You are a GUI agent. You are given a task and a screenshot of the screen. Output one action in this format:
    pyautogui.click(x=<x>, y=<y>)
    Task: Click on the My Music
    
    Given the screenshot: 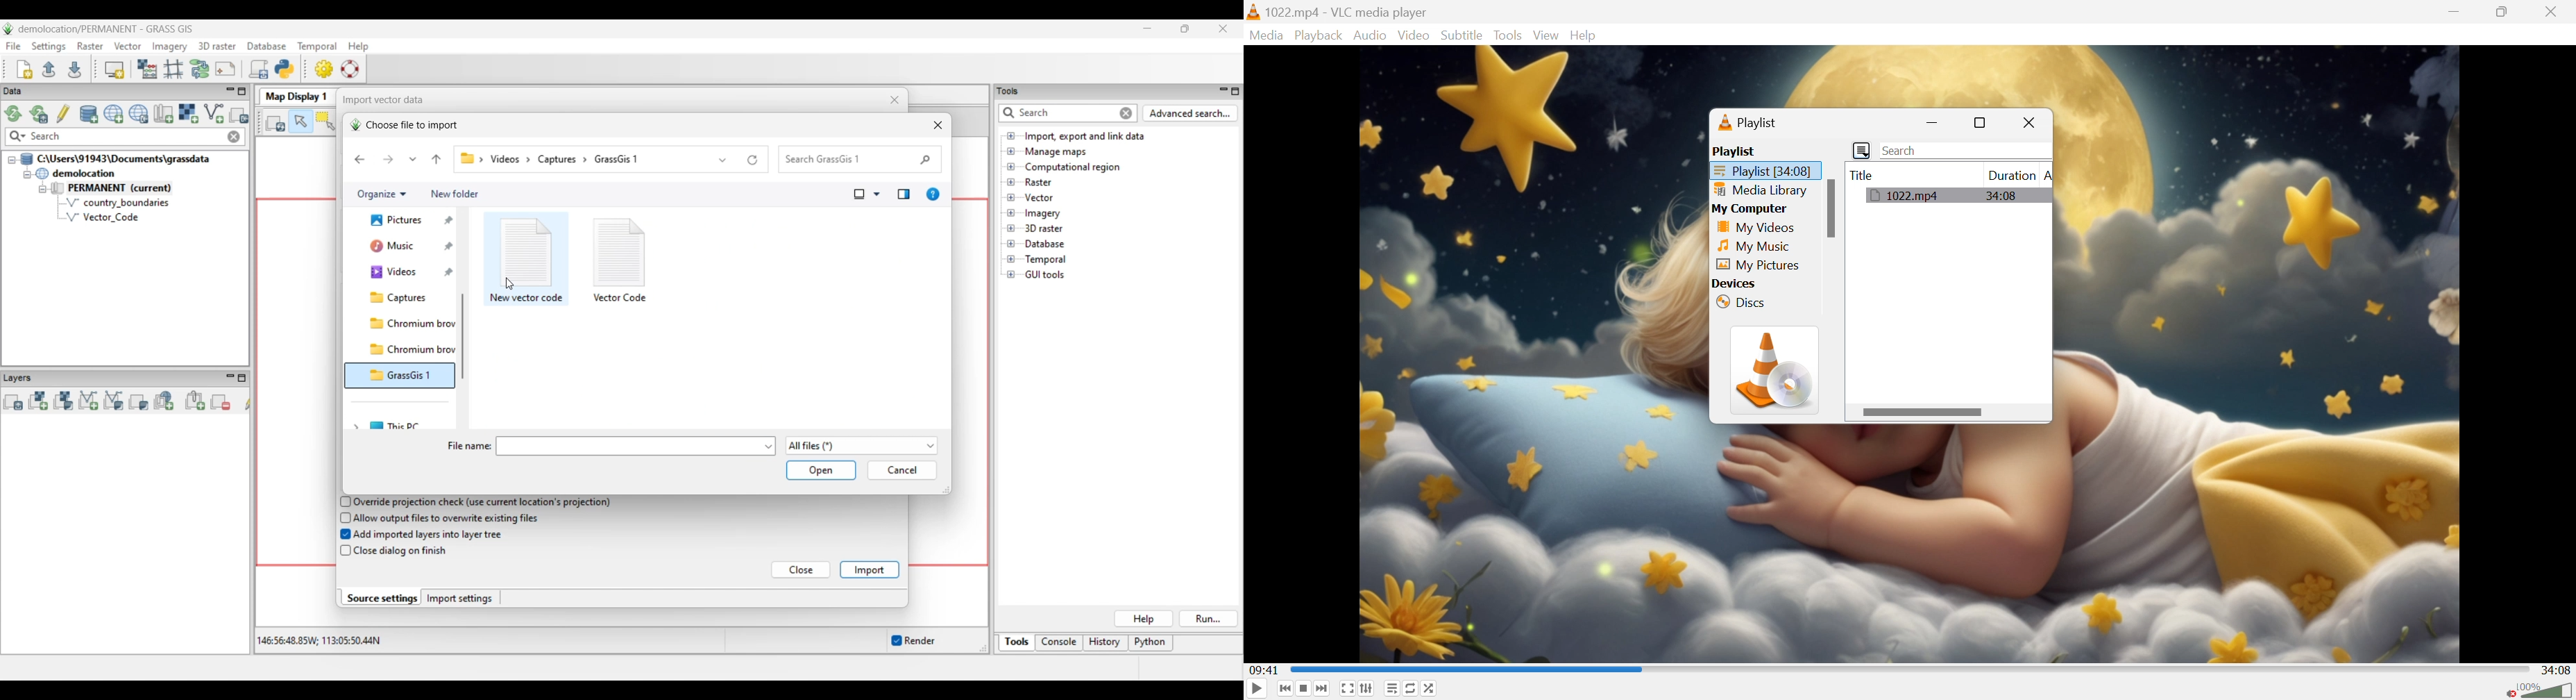 What is the action you would take?
    pyautogui.click(x=1754, y=247)
    